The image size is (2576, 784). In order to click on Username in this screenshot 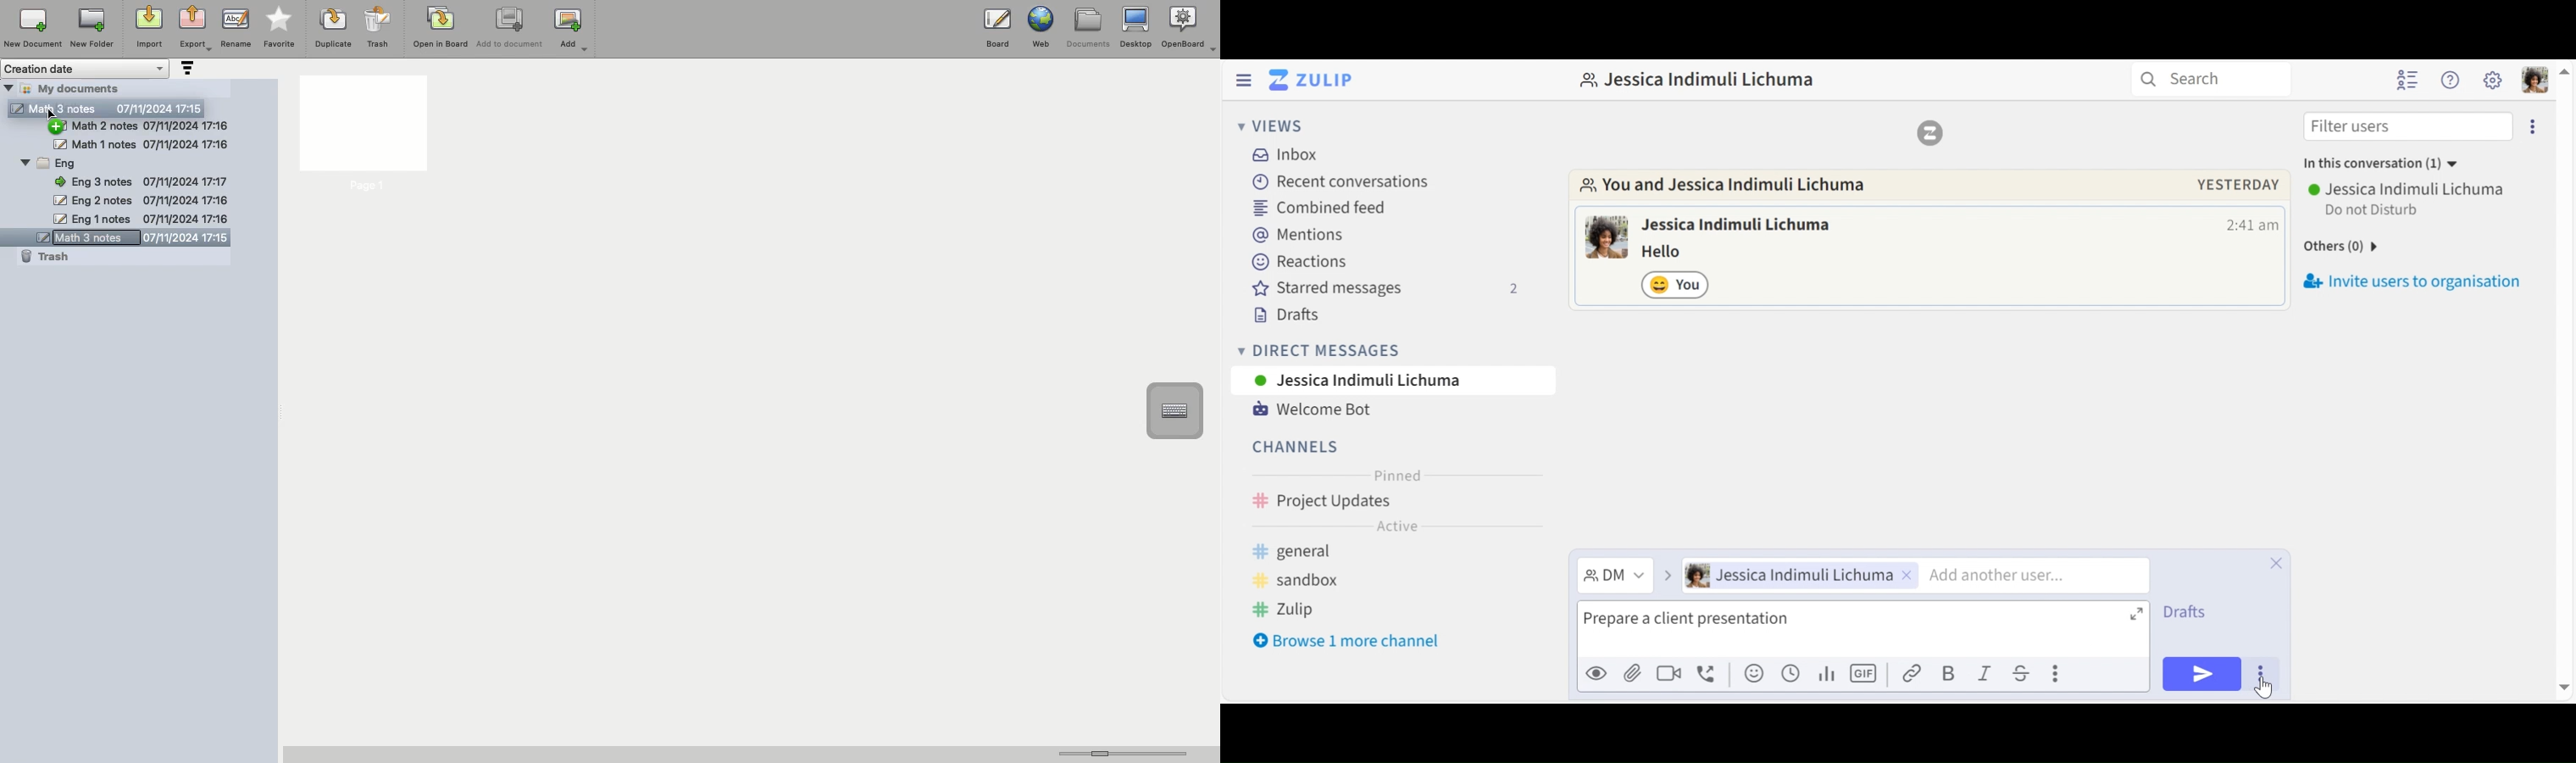, I will do `click(2408, 189)`.